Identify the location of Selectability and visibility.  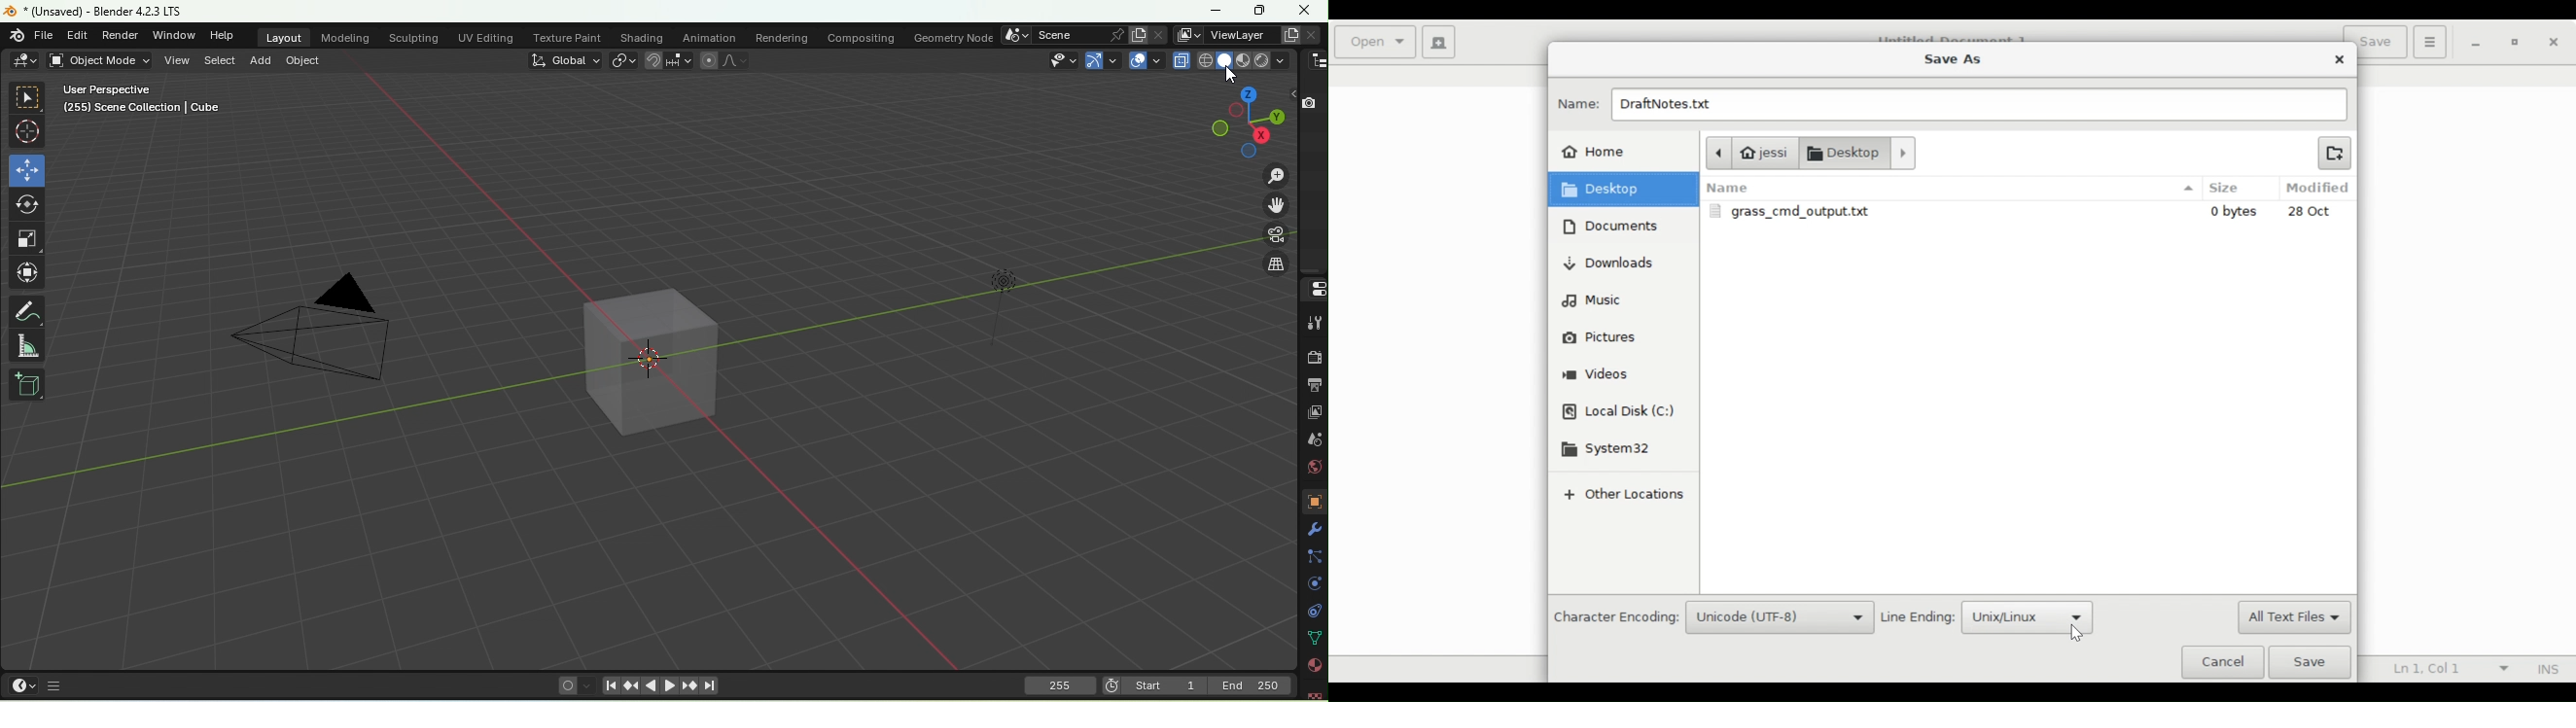
(1058, 60).